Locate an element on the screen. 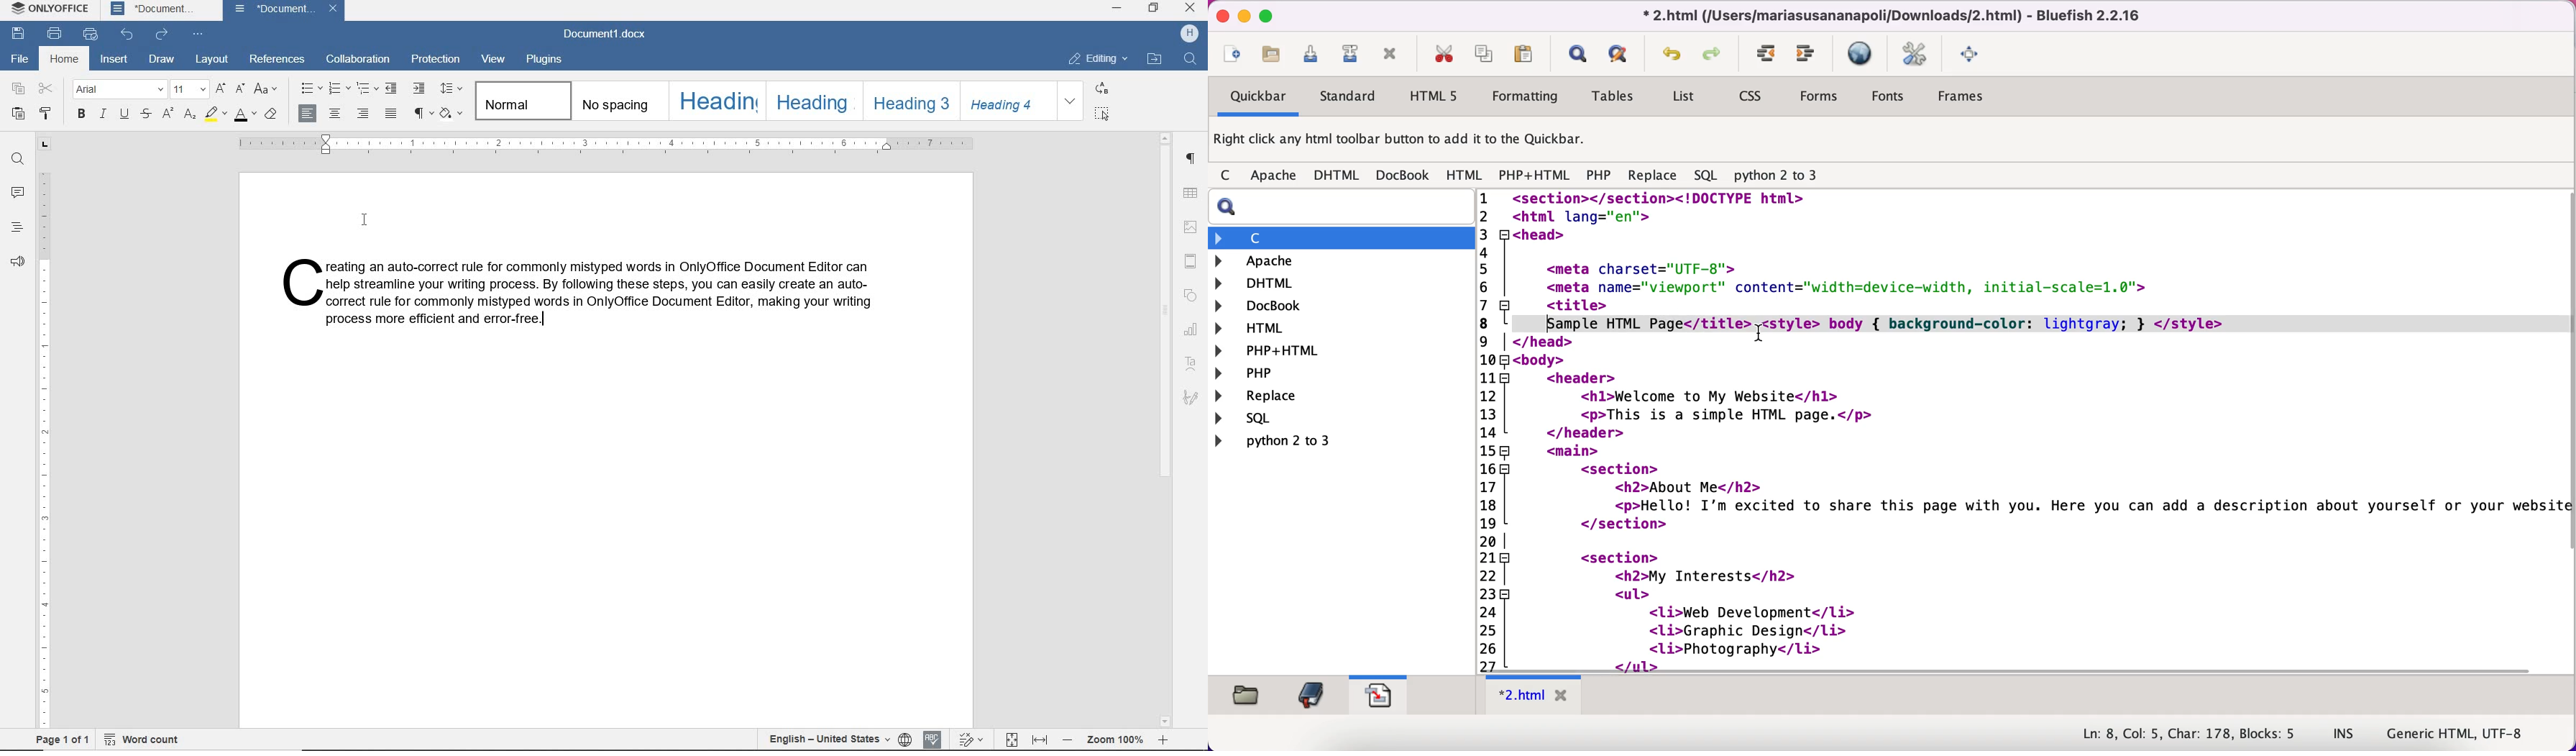  INCREASE INDENT is located at coordinates (418, 89).